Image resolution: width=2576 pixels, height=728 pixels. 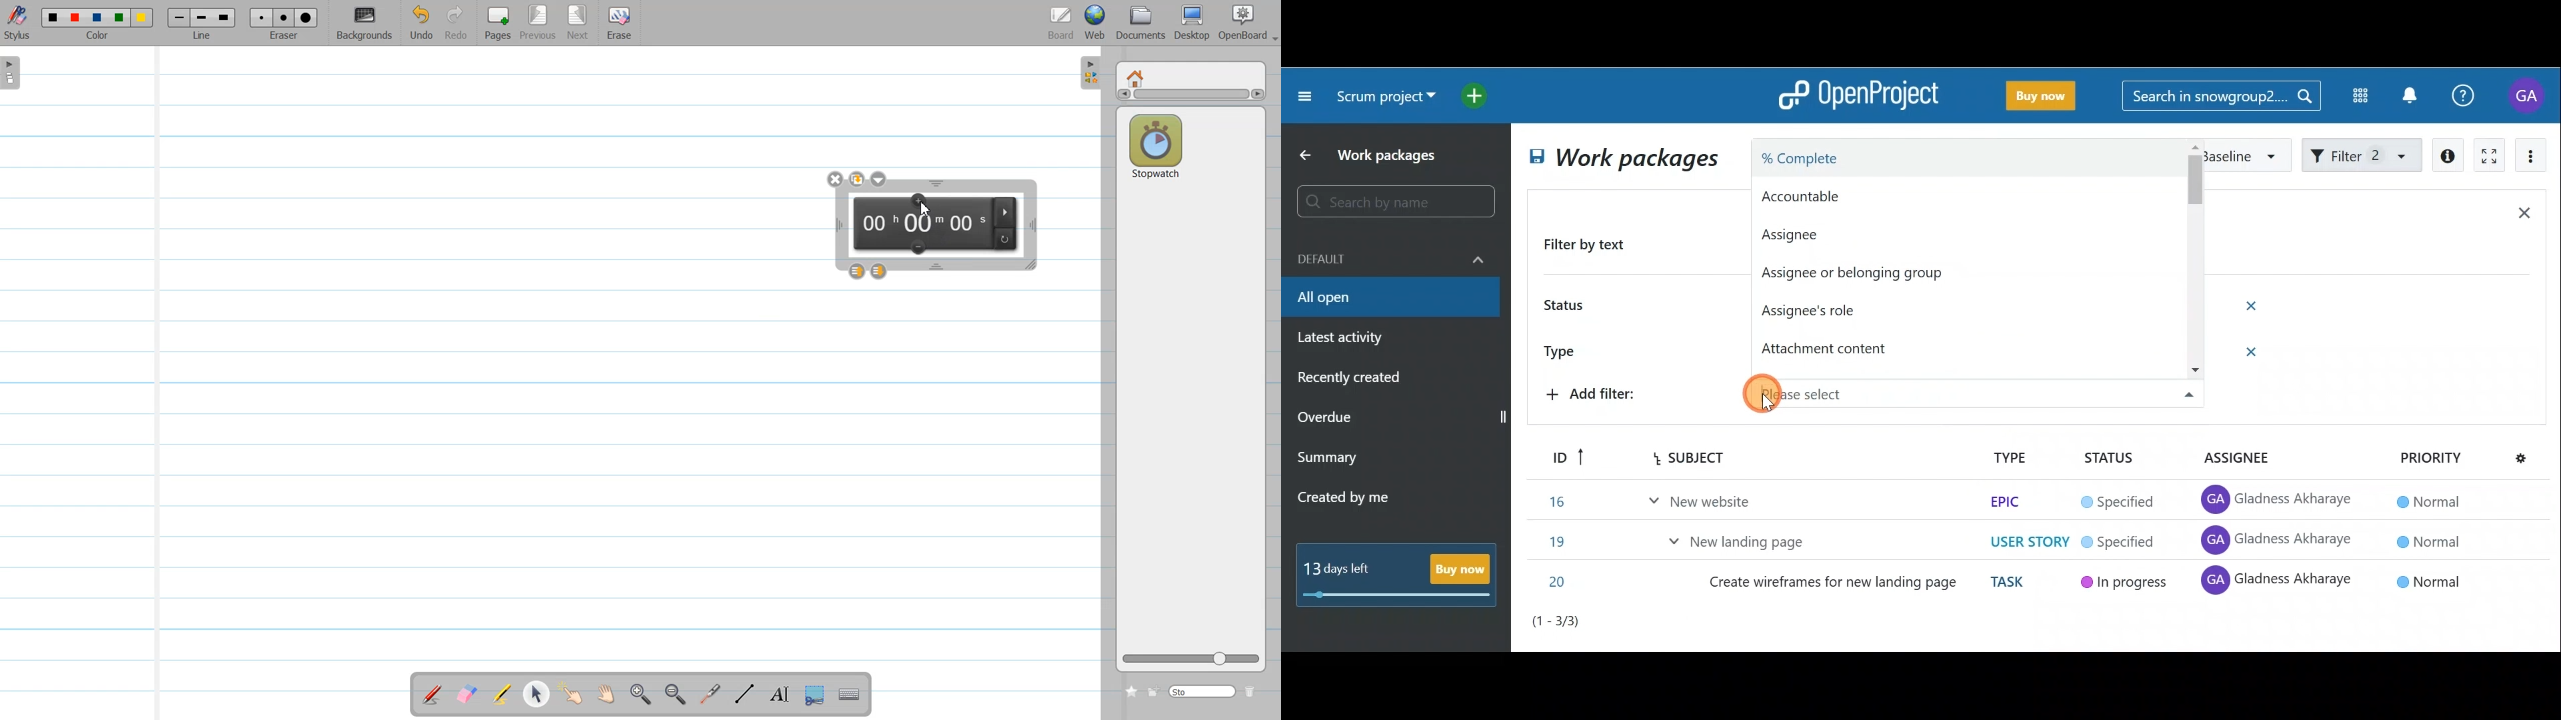 I want to click on Scroll bar, so click(x=2193, y=272).